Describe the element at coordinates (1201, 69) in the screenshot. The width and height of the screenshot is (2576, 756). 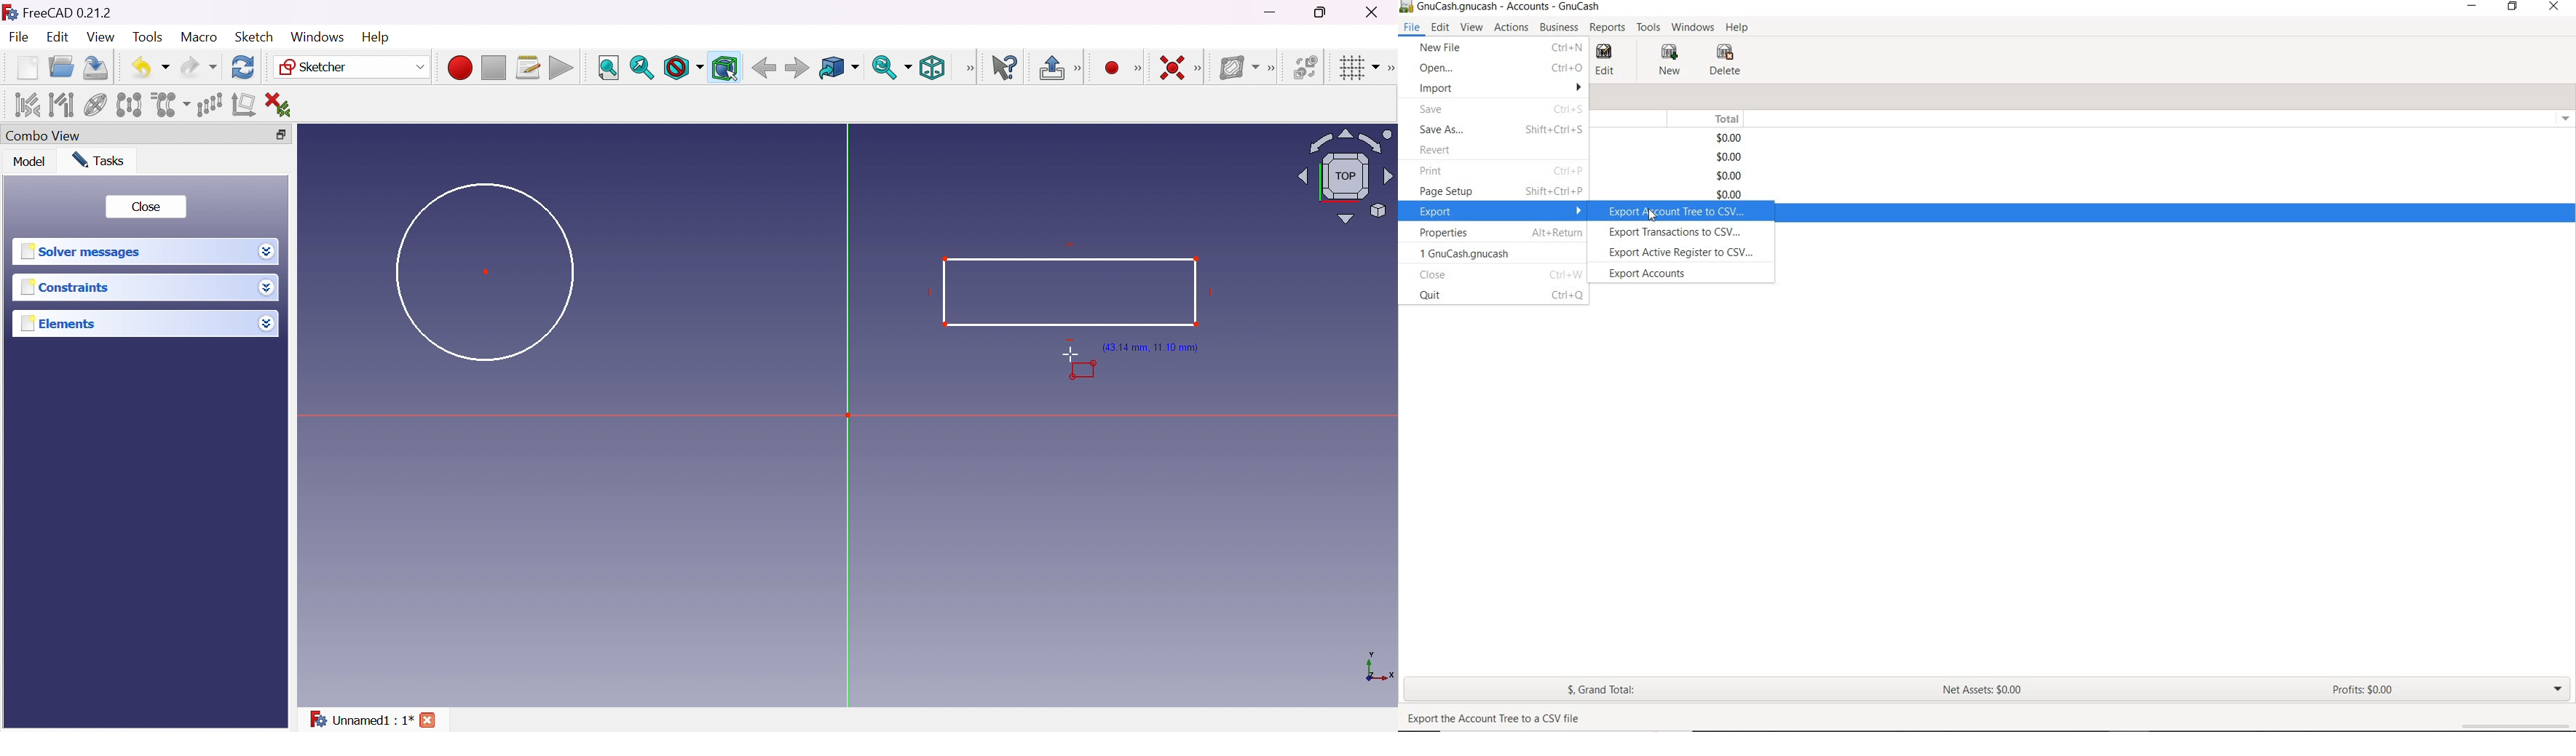
I see `[Sketcher constraints]` at that location.